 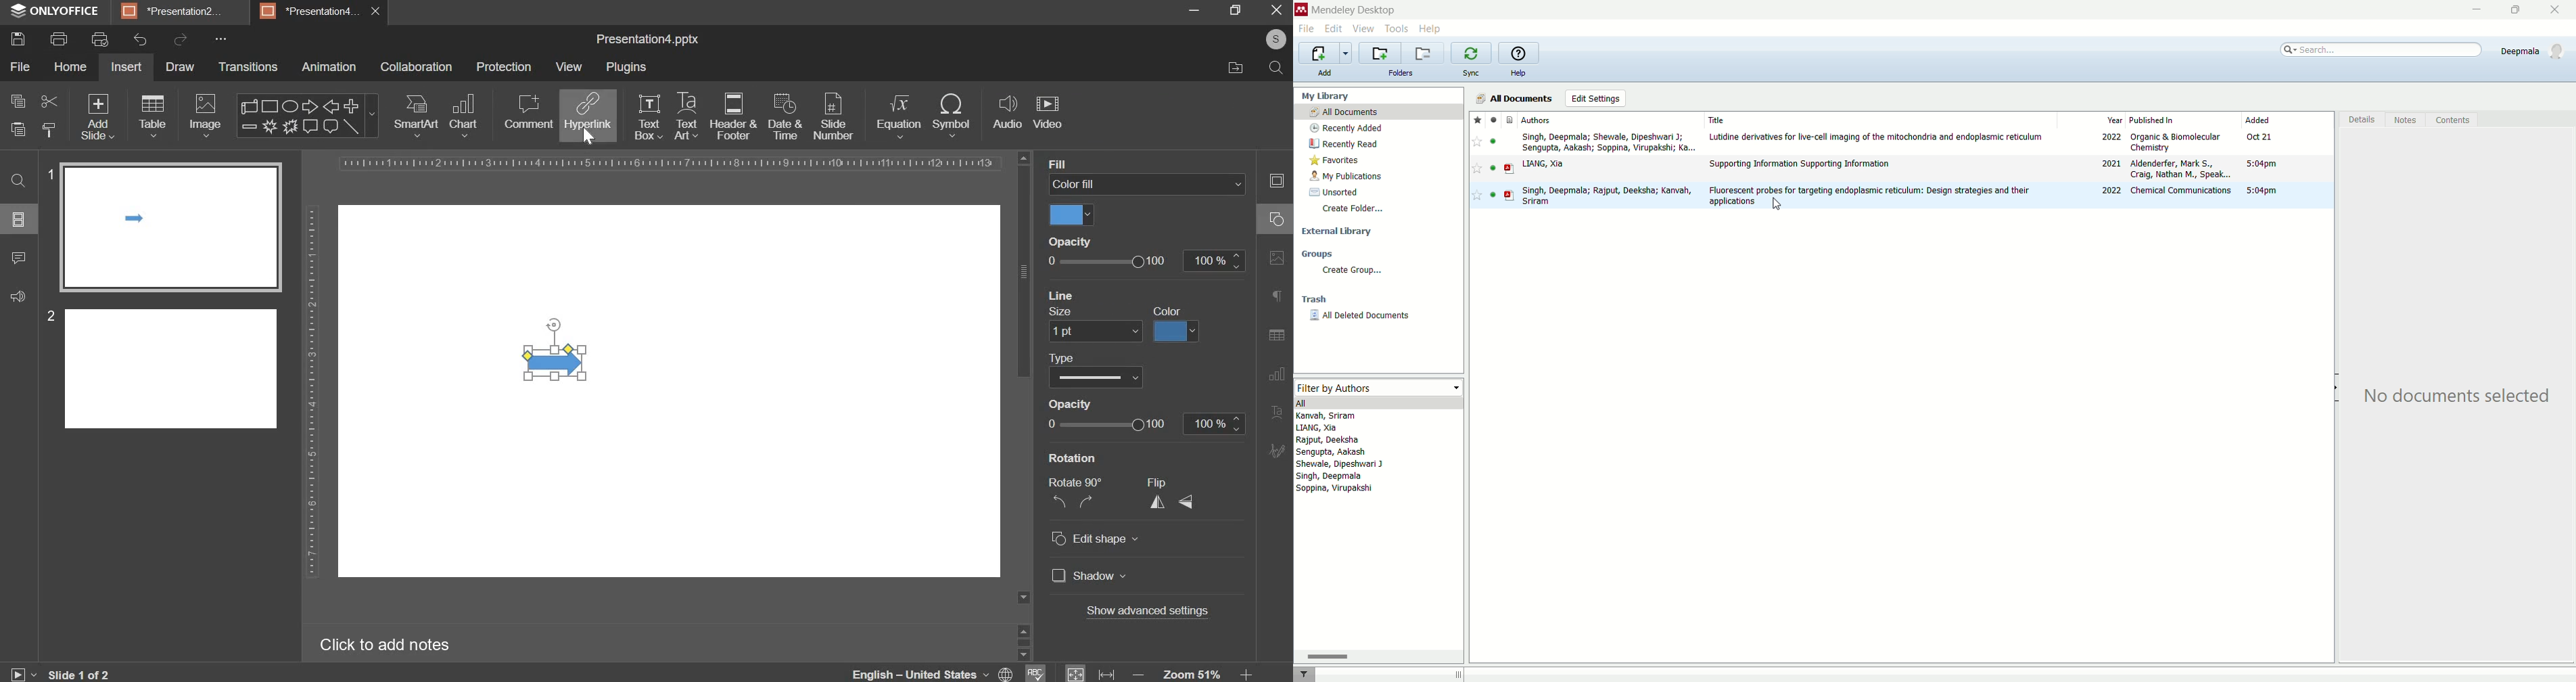 I want to click on Supporting Information Supporting Information, so click(x=1800, y=164).